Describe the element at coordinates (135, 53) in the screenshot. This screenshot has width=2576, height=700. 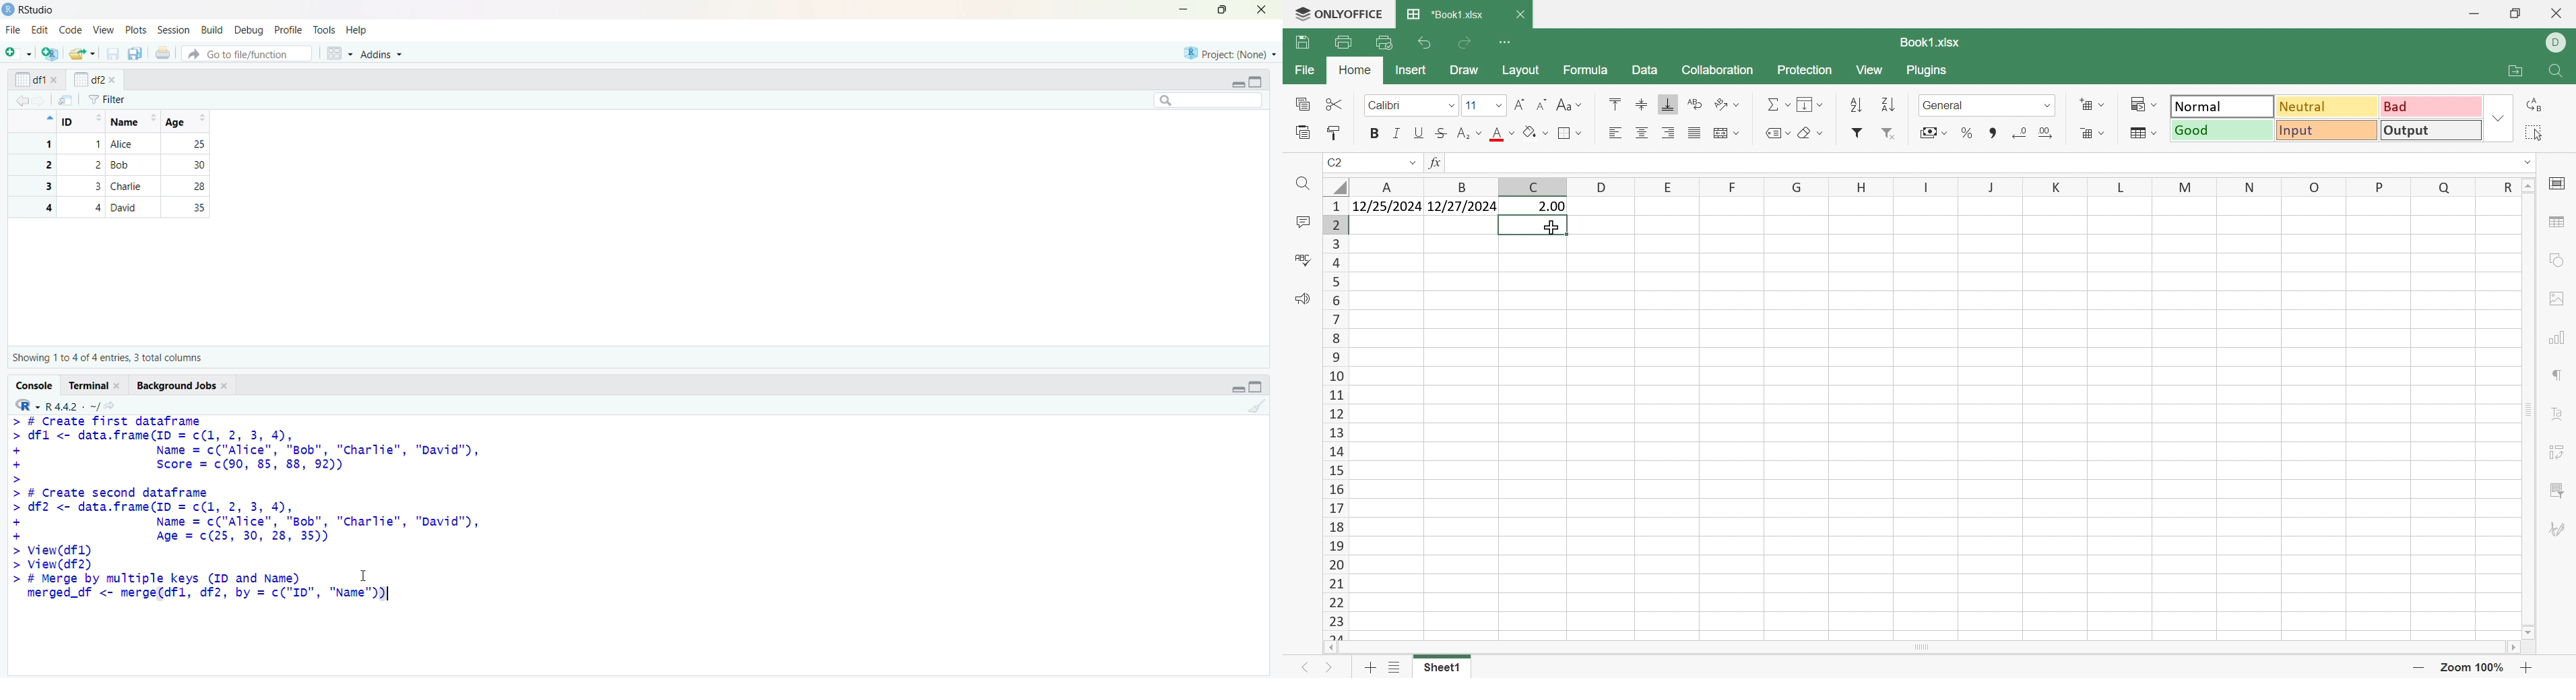
I see `copy` at that location.